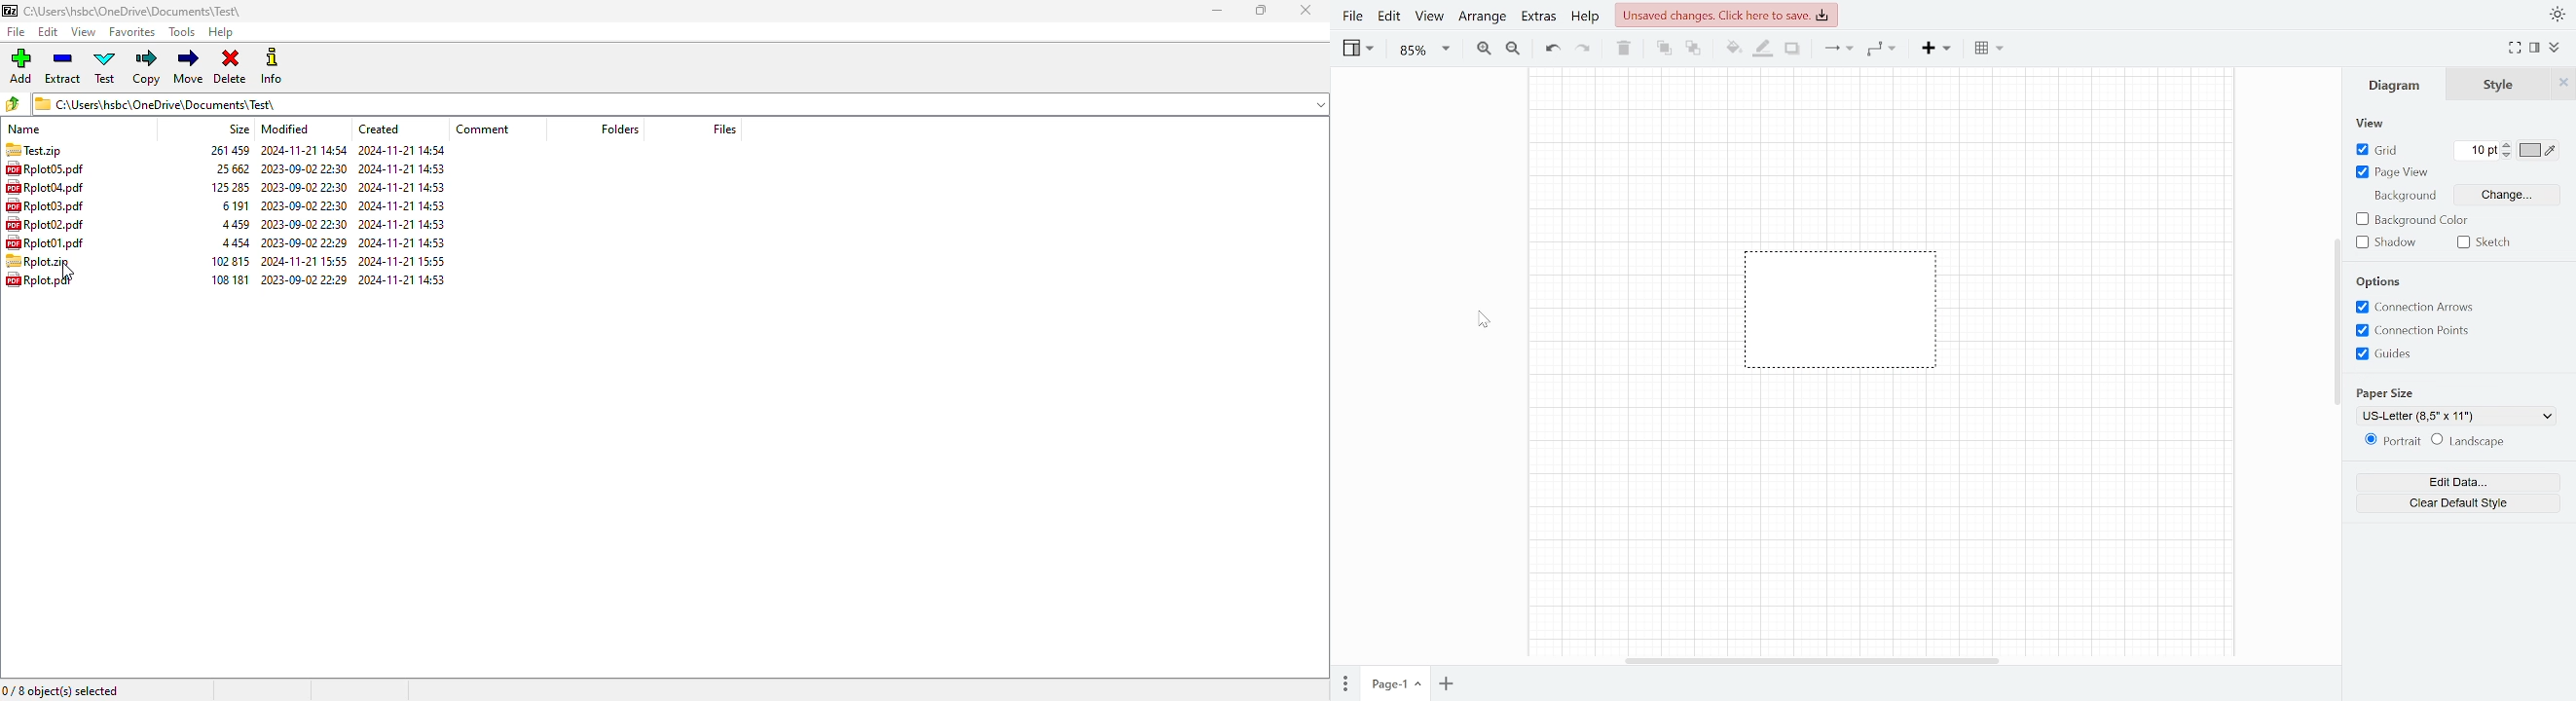 This screenshot has width=2576, height=728. Describe the element at coordinates (26, 129) in the screenshot. I see `name` at that location.